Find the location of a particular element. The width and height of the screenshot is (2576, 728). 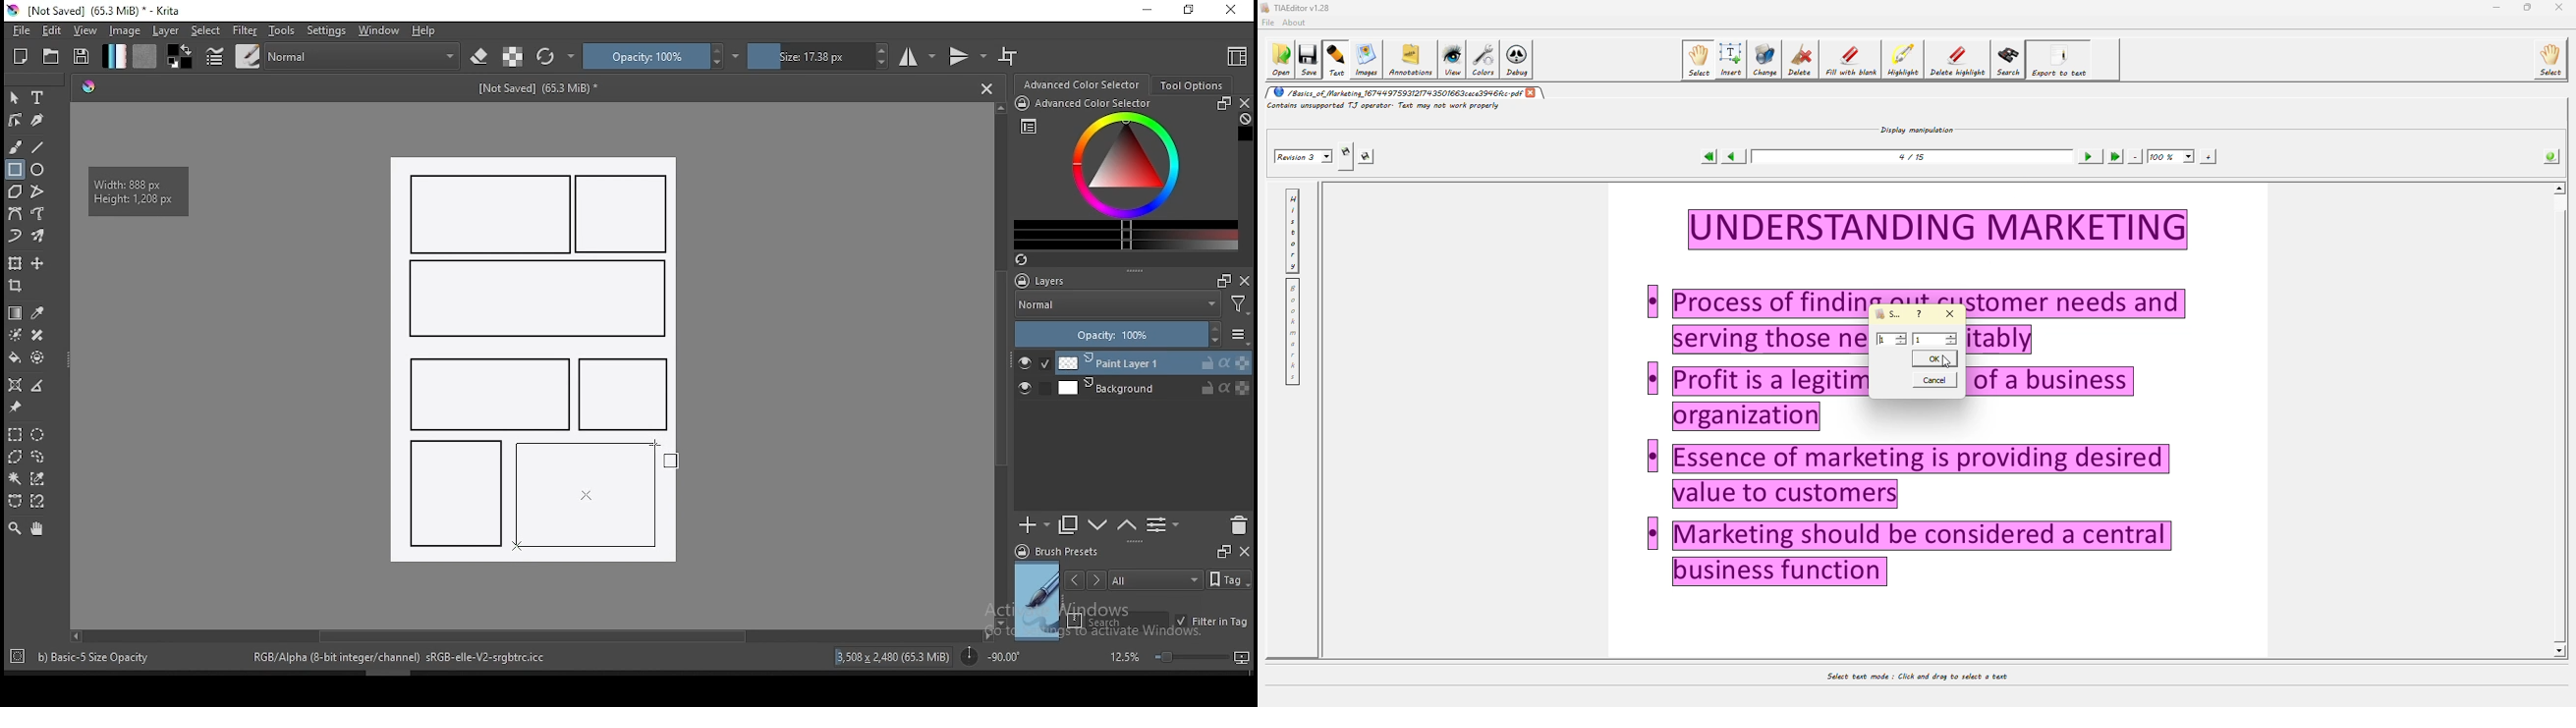

active rectangle is located at coordinates (582, 495).